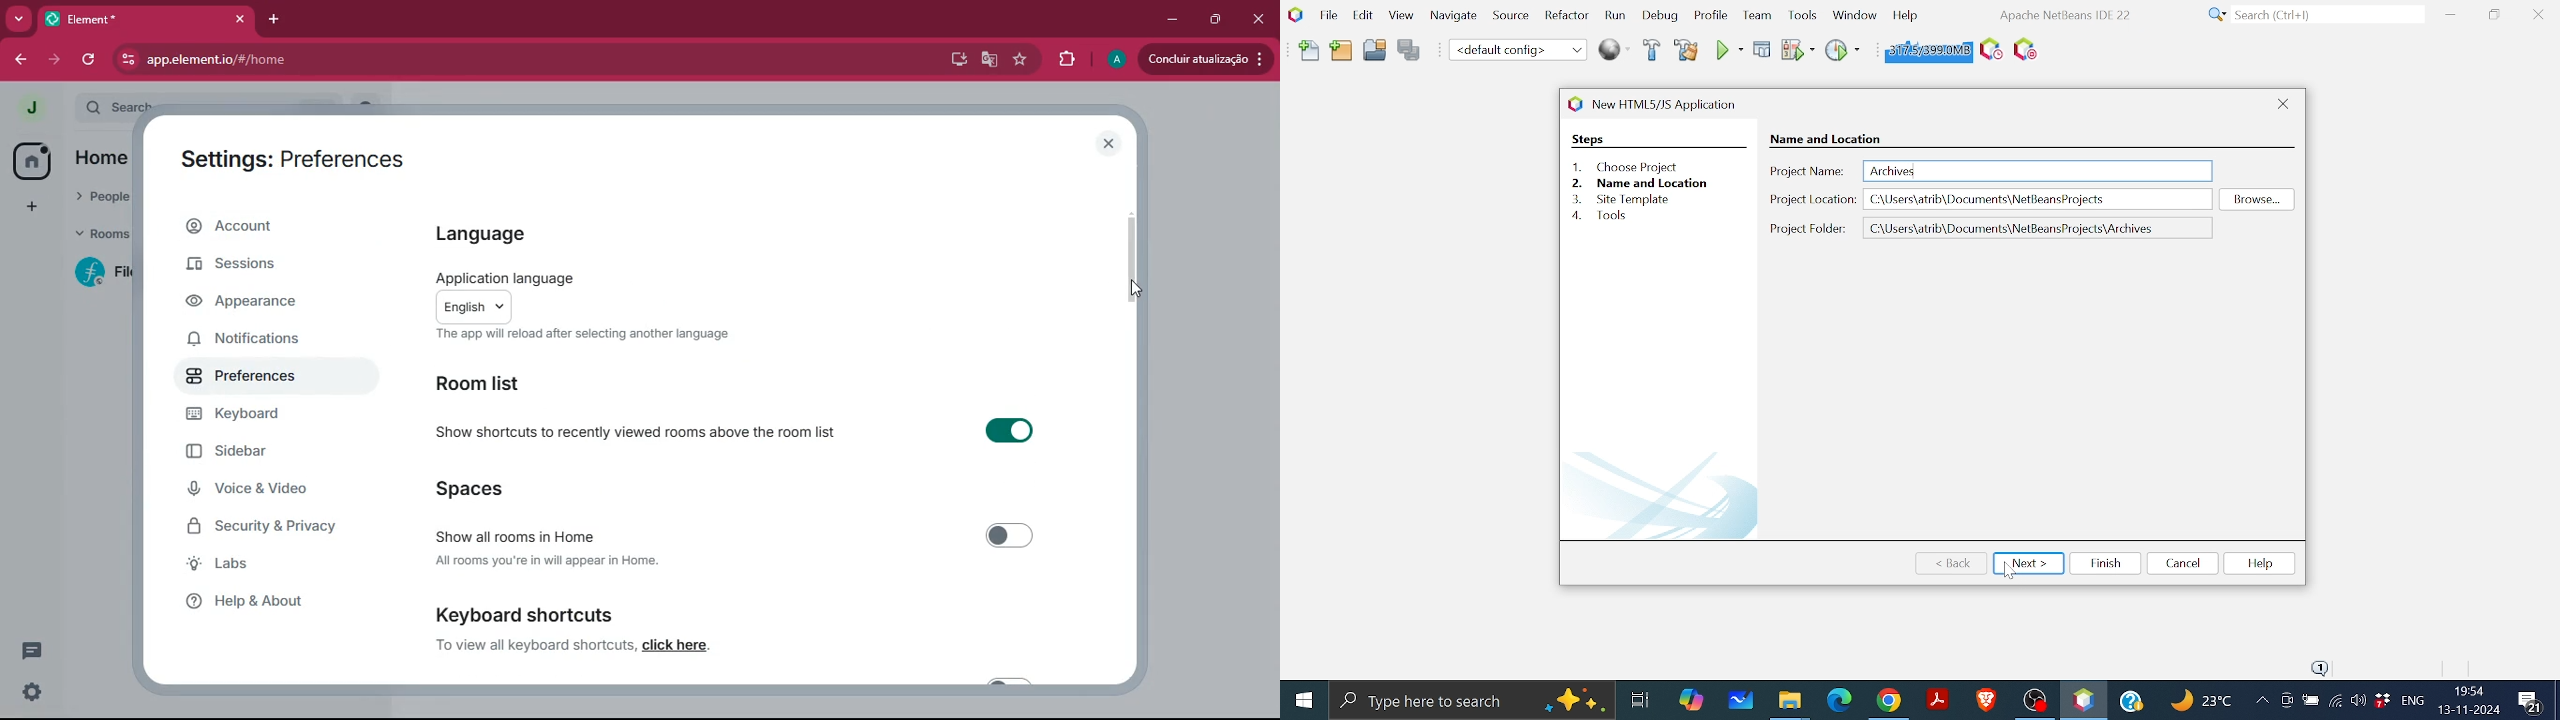  I want to click on app.element.io/#/home, so click(384, 60).